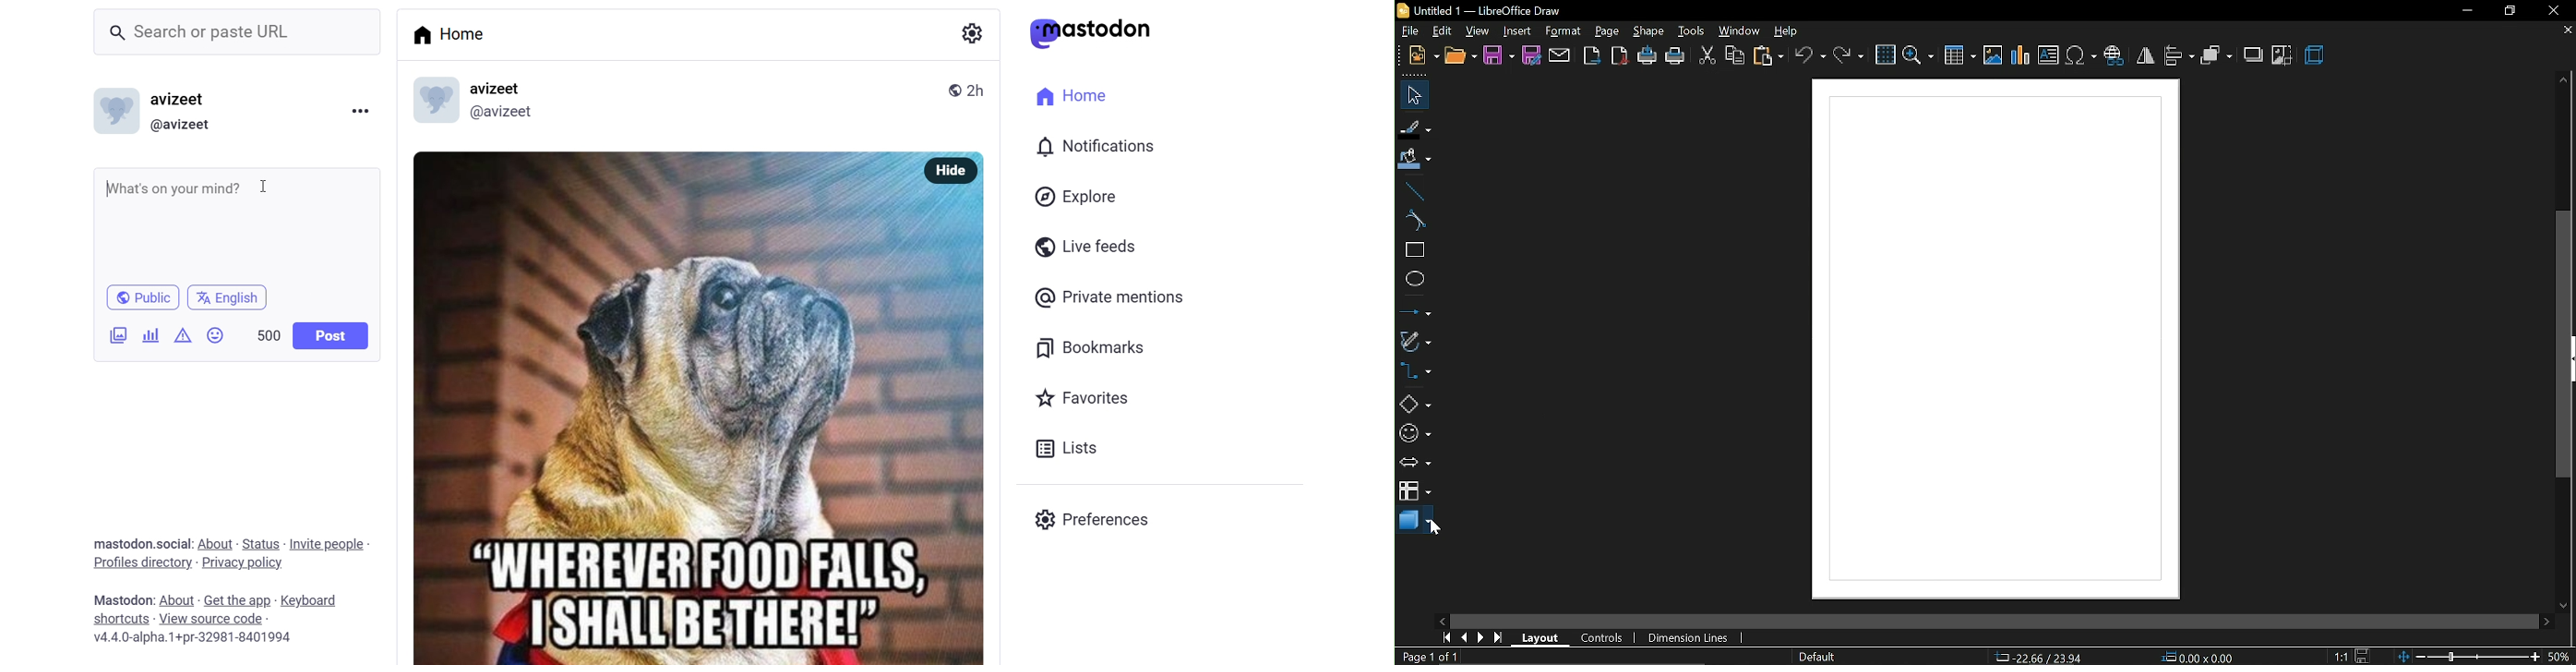  I want to click on crop, so click(2281, 55).